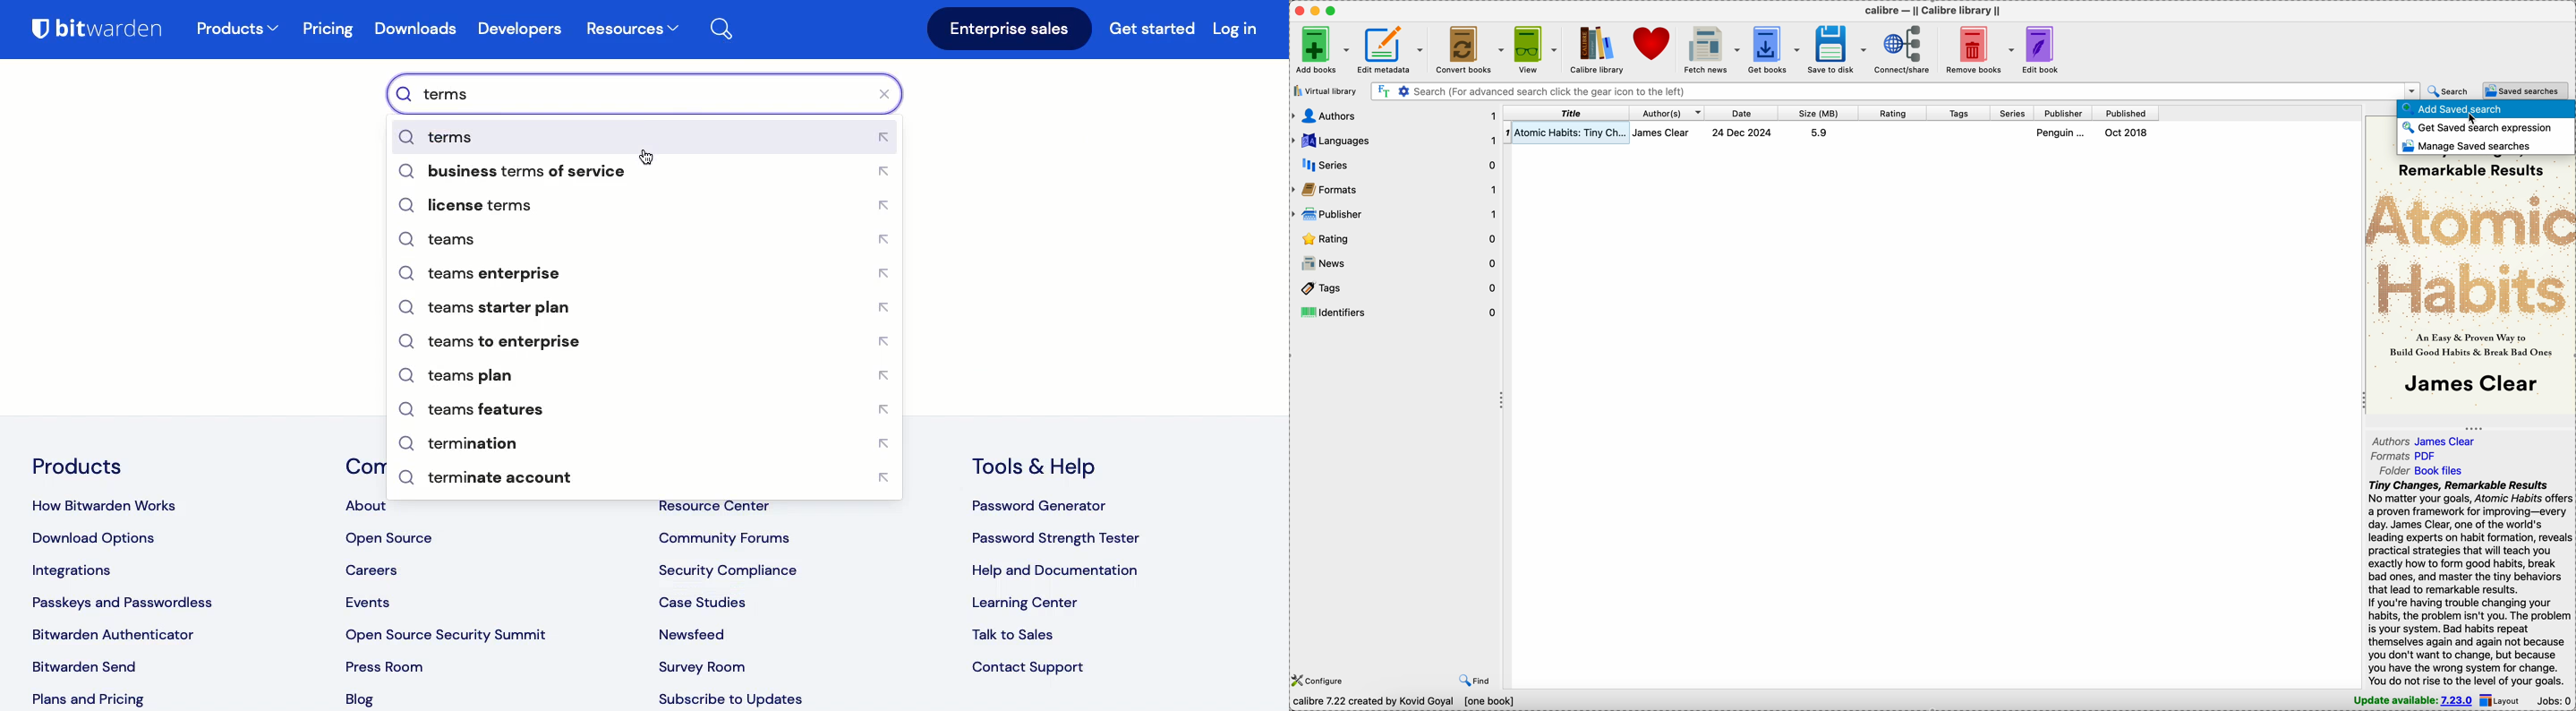  I want to click on saved searches, so click(2526, 91).